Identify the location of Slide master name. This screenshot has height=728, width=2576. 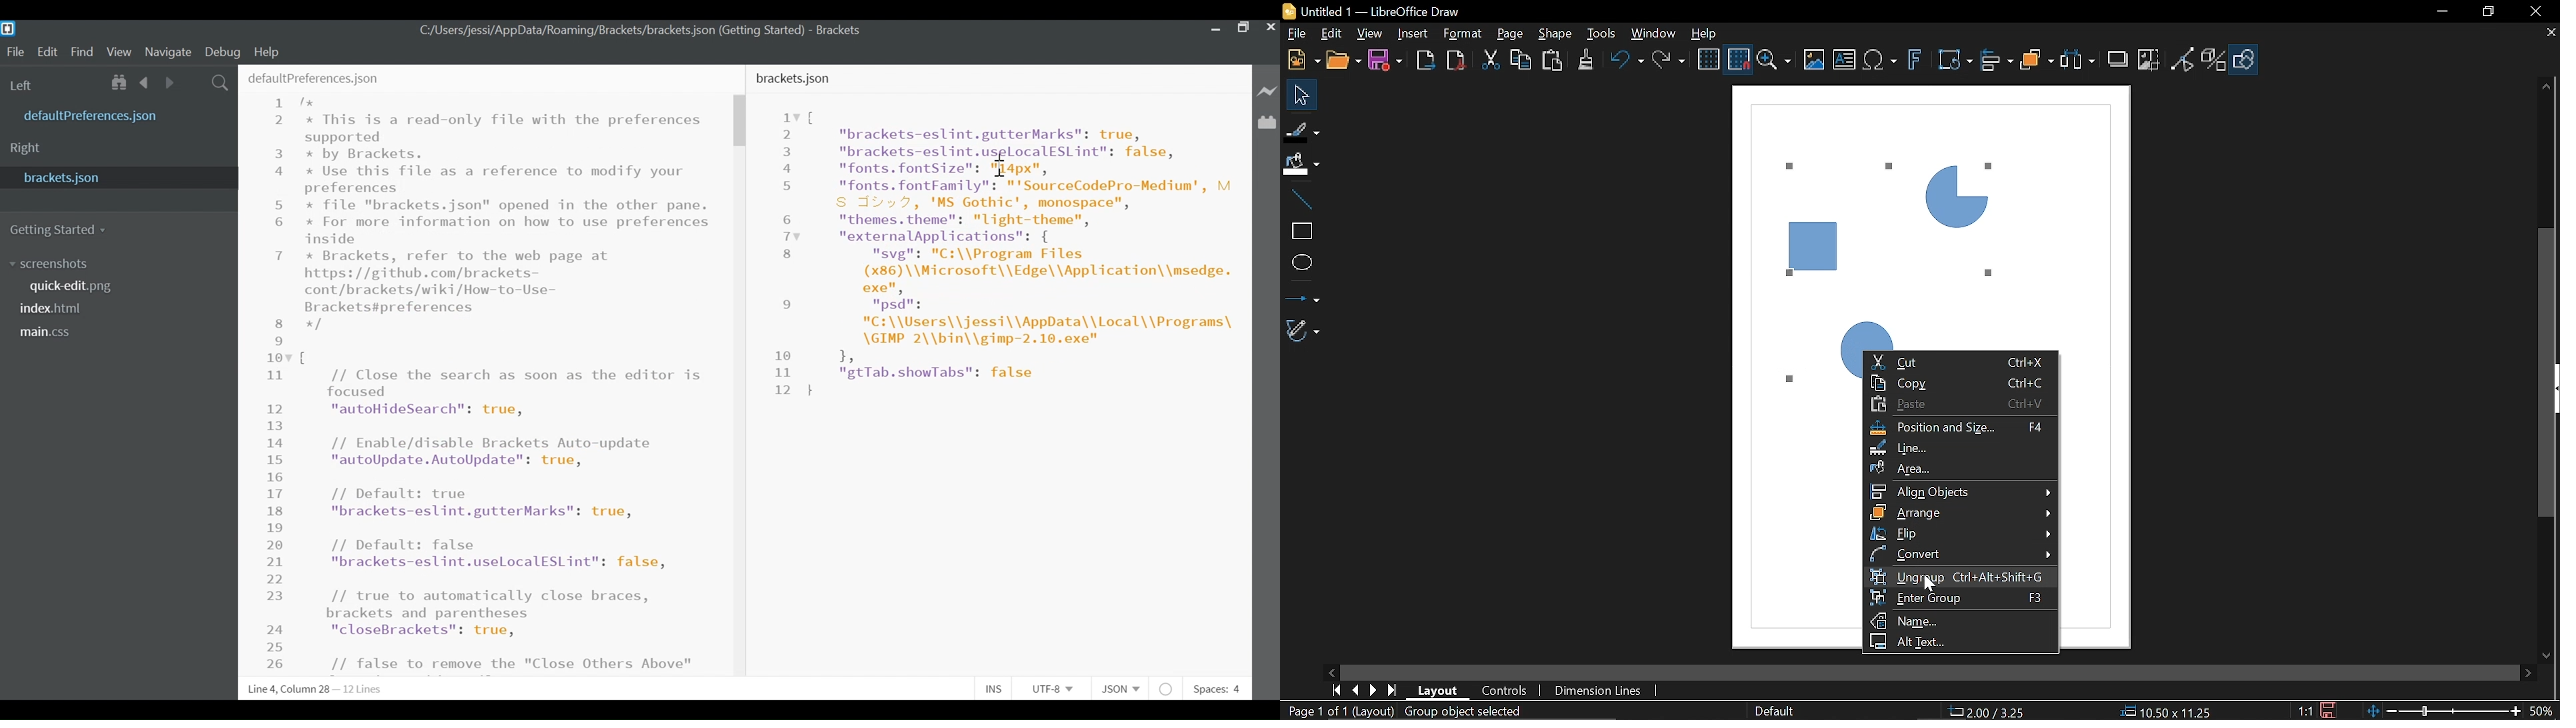
(1773, 711).